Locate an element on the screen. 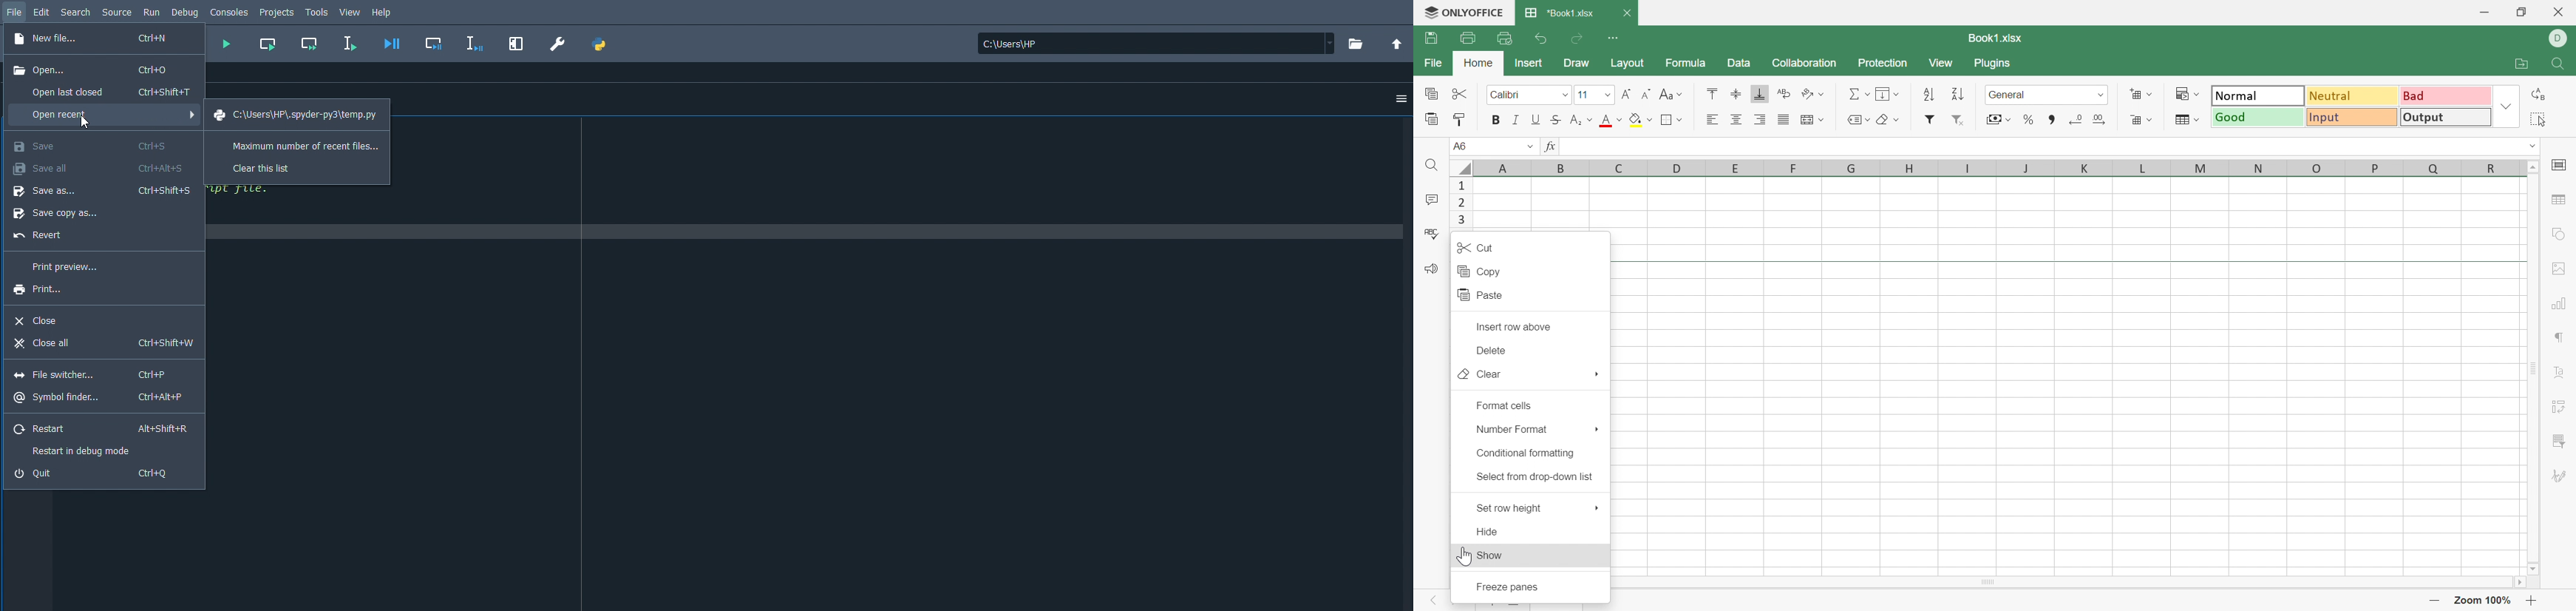 The height and width of the screenshot is (616, 2576). Bold is located at coordinates (1495, 120).